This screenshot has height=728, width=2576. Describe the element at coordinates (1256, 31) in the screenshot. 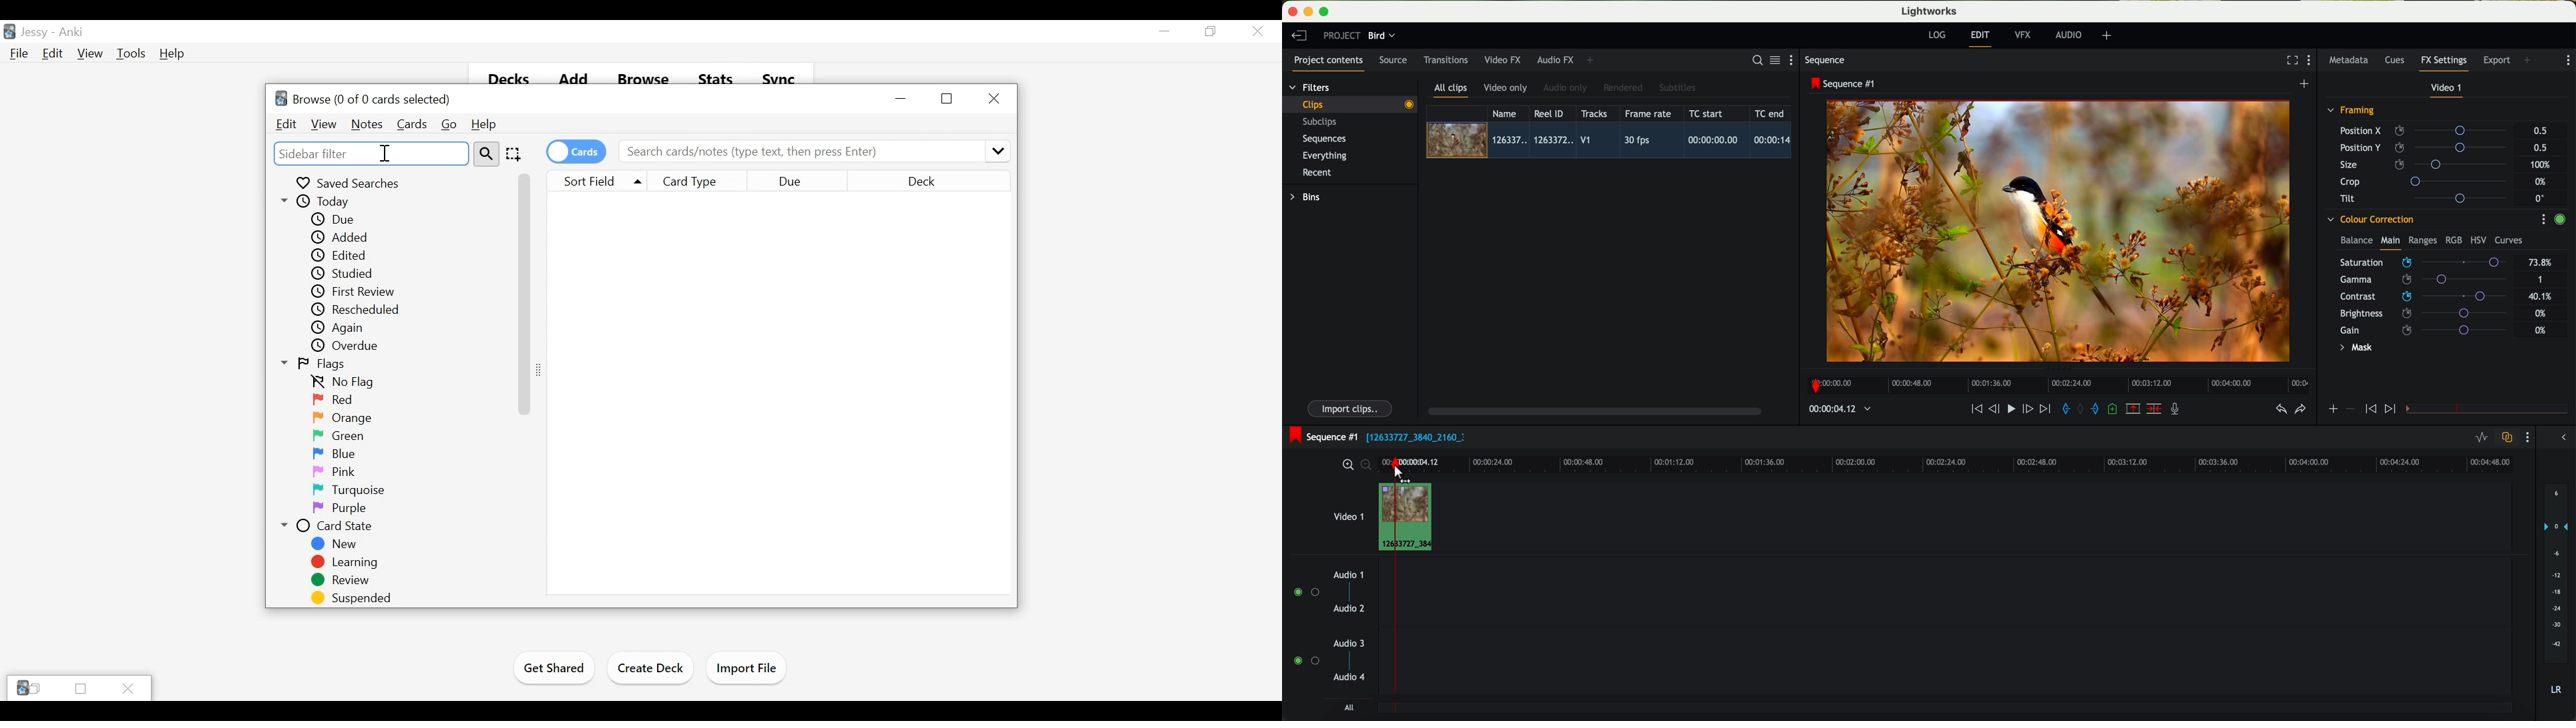

I see `Close` at that location.